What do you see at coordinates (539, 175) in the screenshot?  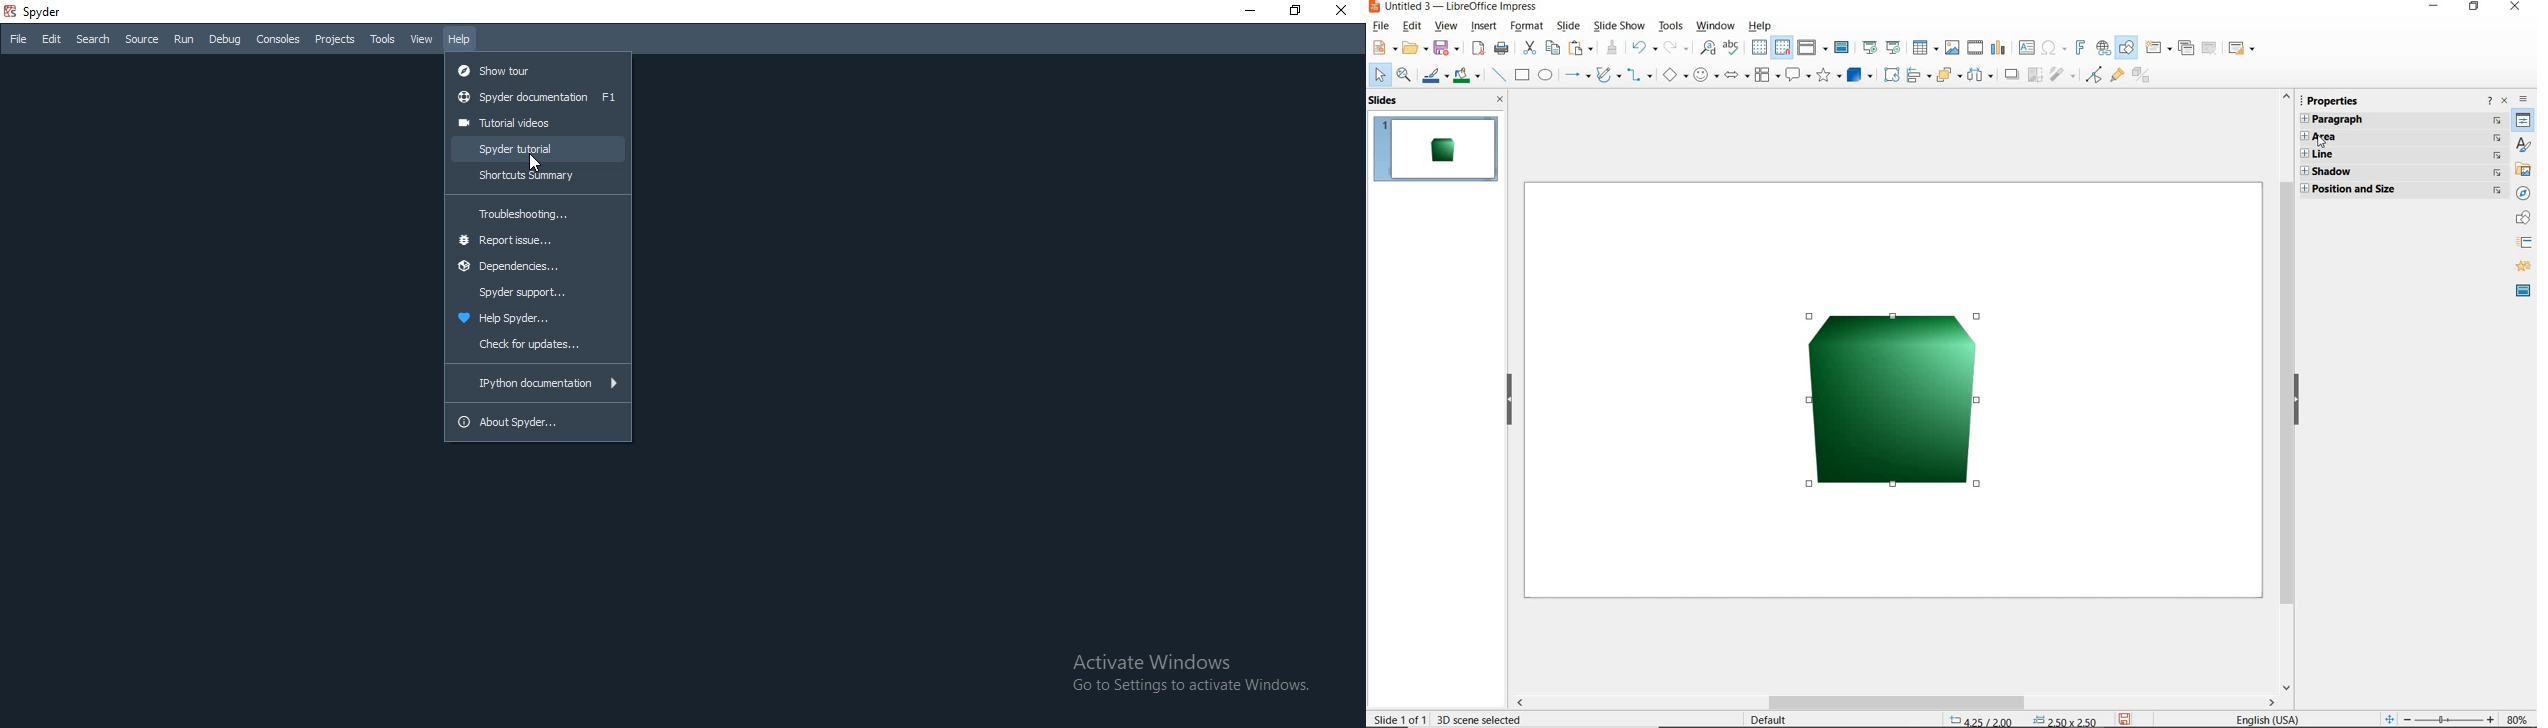 I see `shortcuts summary` at bounding box center [539, 175].